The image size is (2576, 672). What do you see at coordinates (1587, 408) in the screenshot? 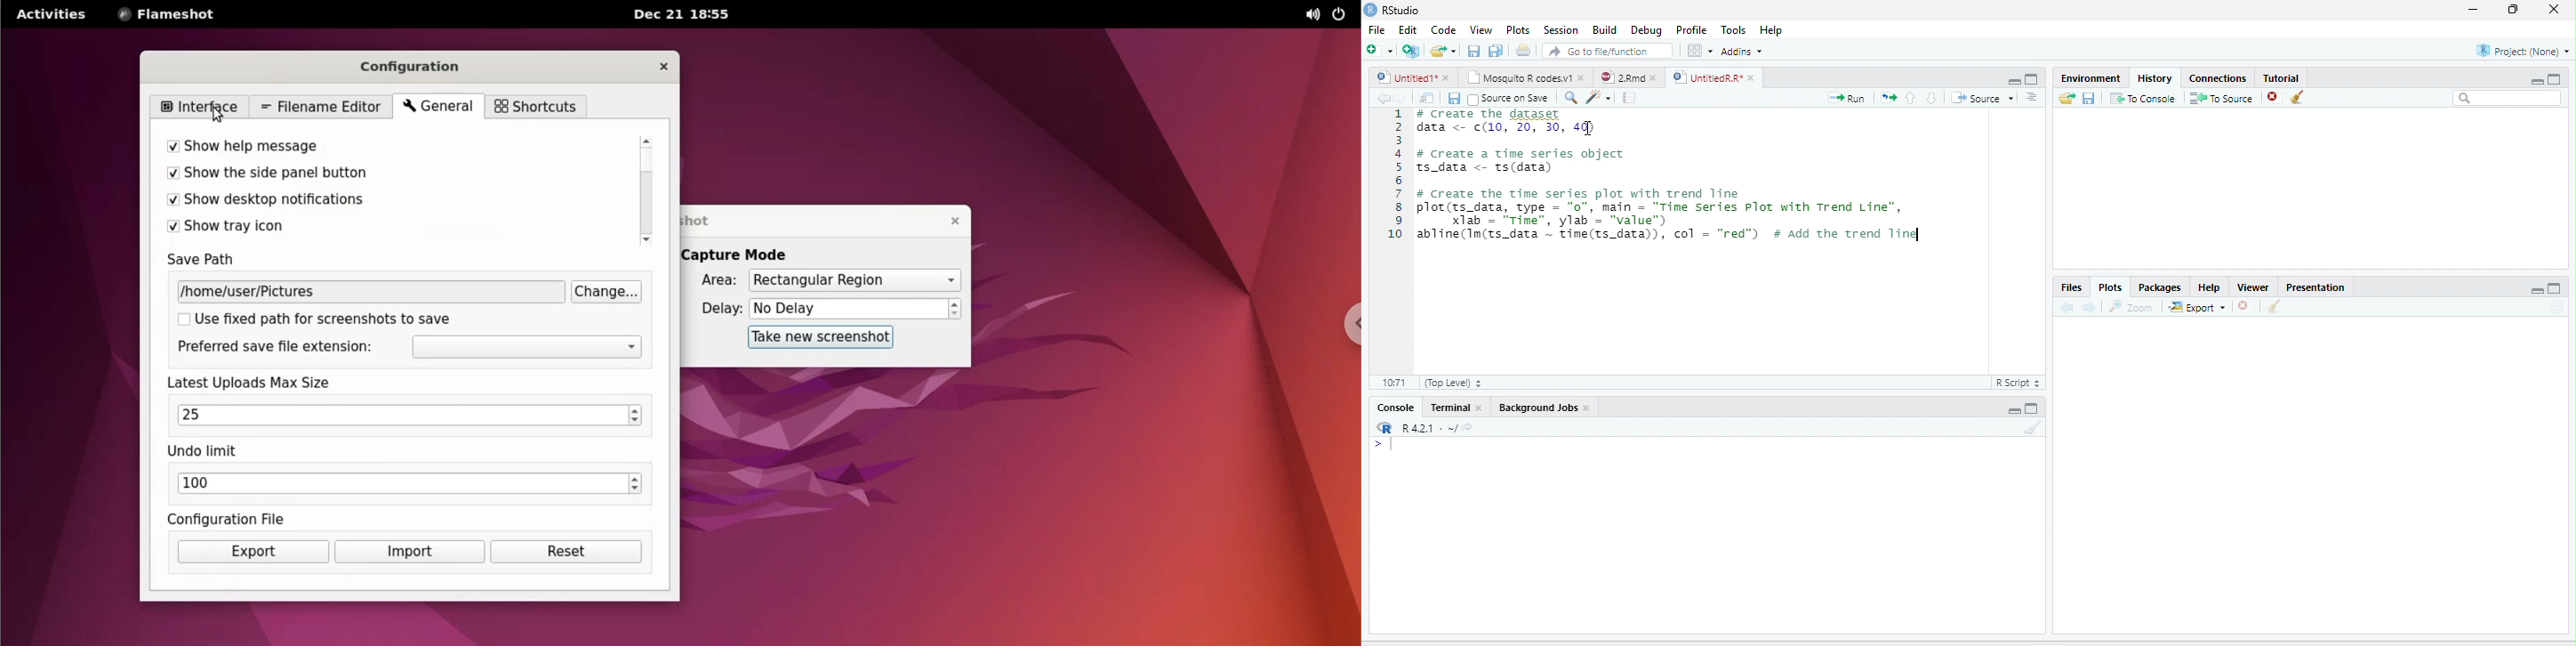
I see `close` at bounding box center [1587, 408].